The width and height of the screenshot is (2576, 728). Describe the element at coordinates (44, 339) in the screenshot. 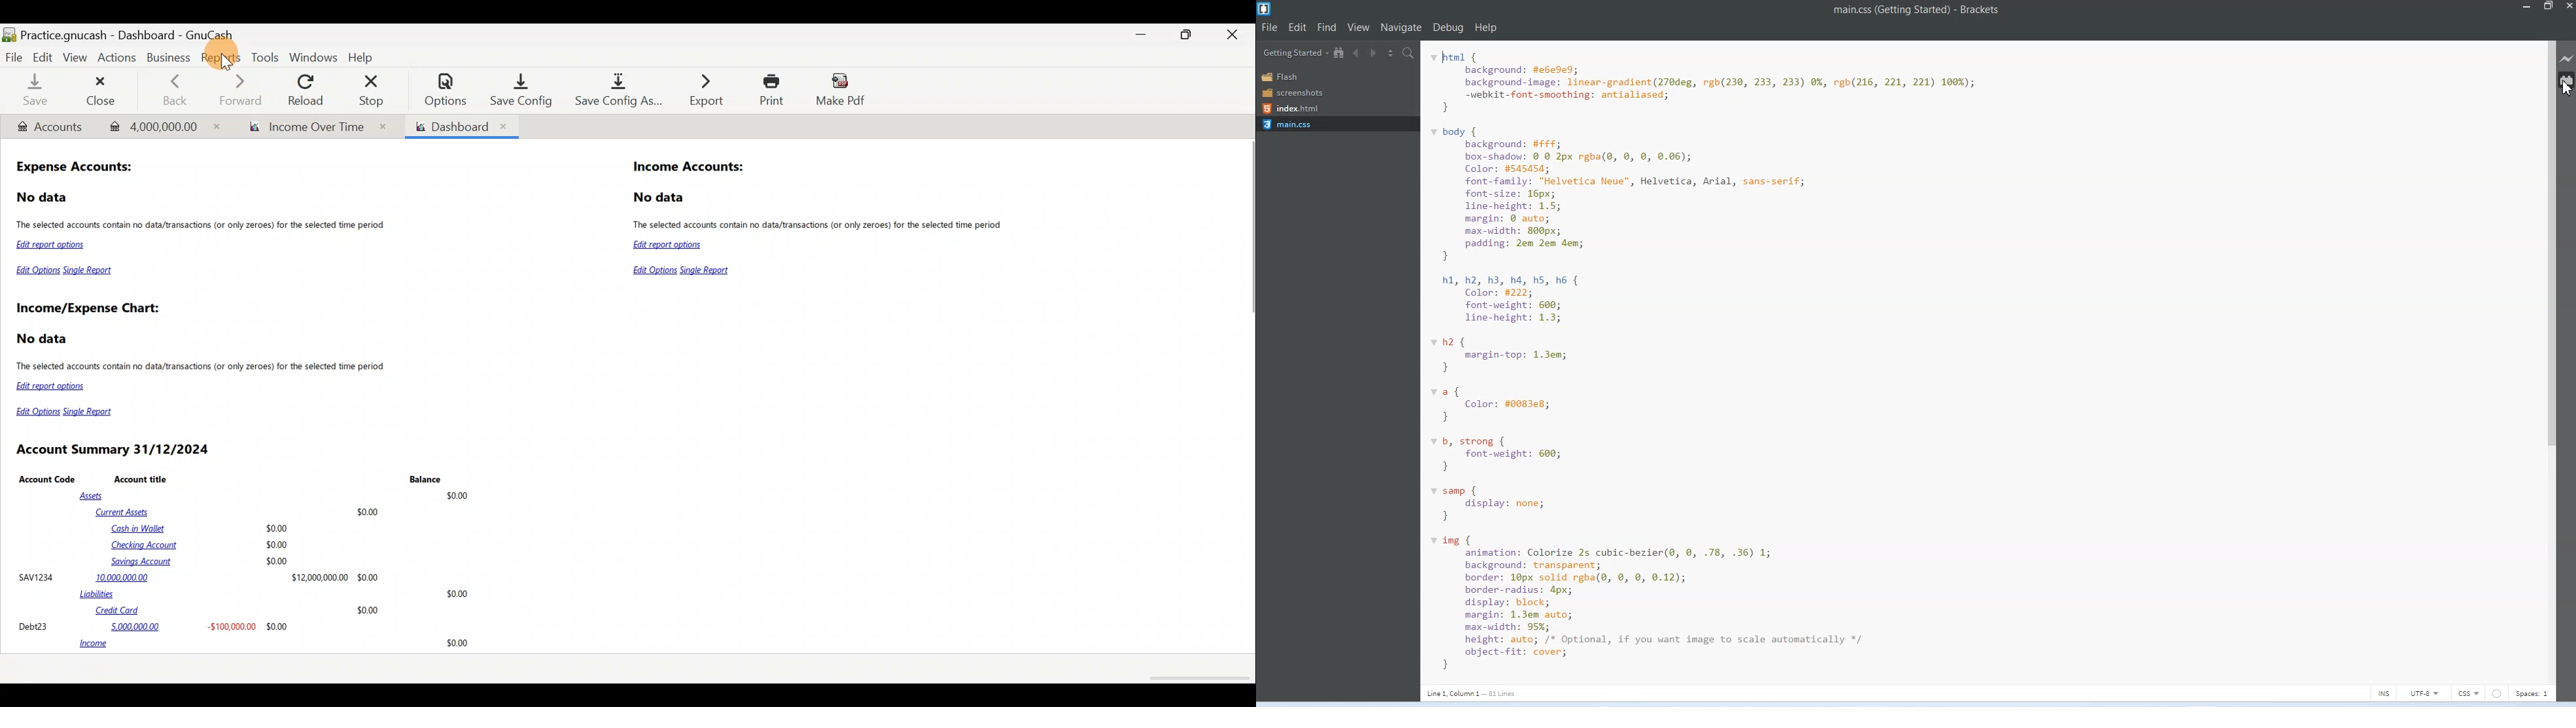

I see `No data` at that location.